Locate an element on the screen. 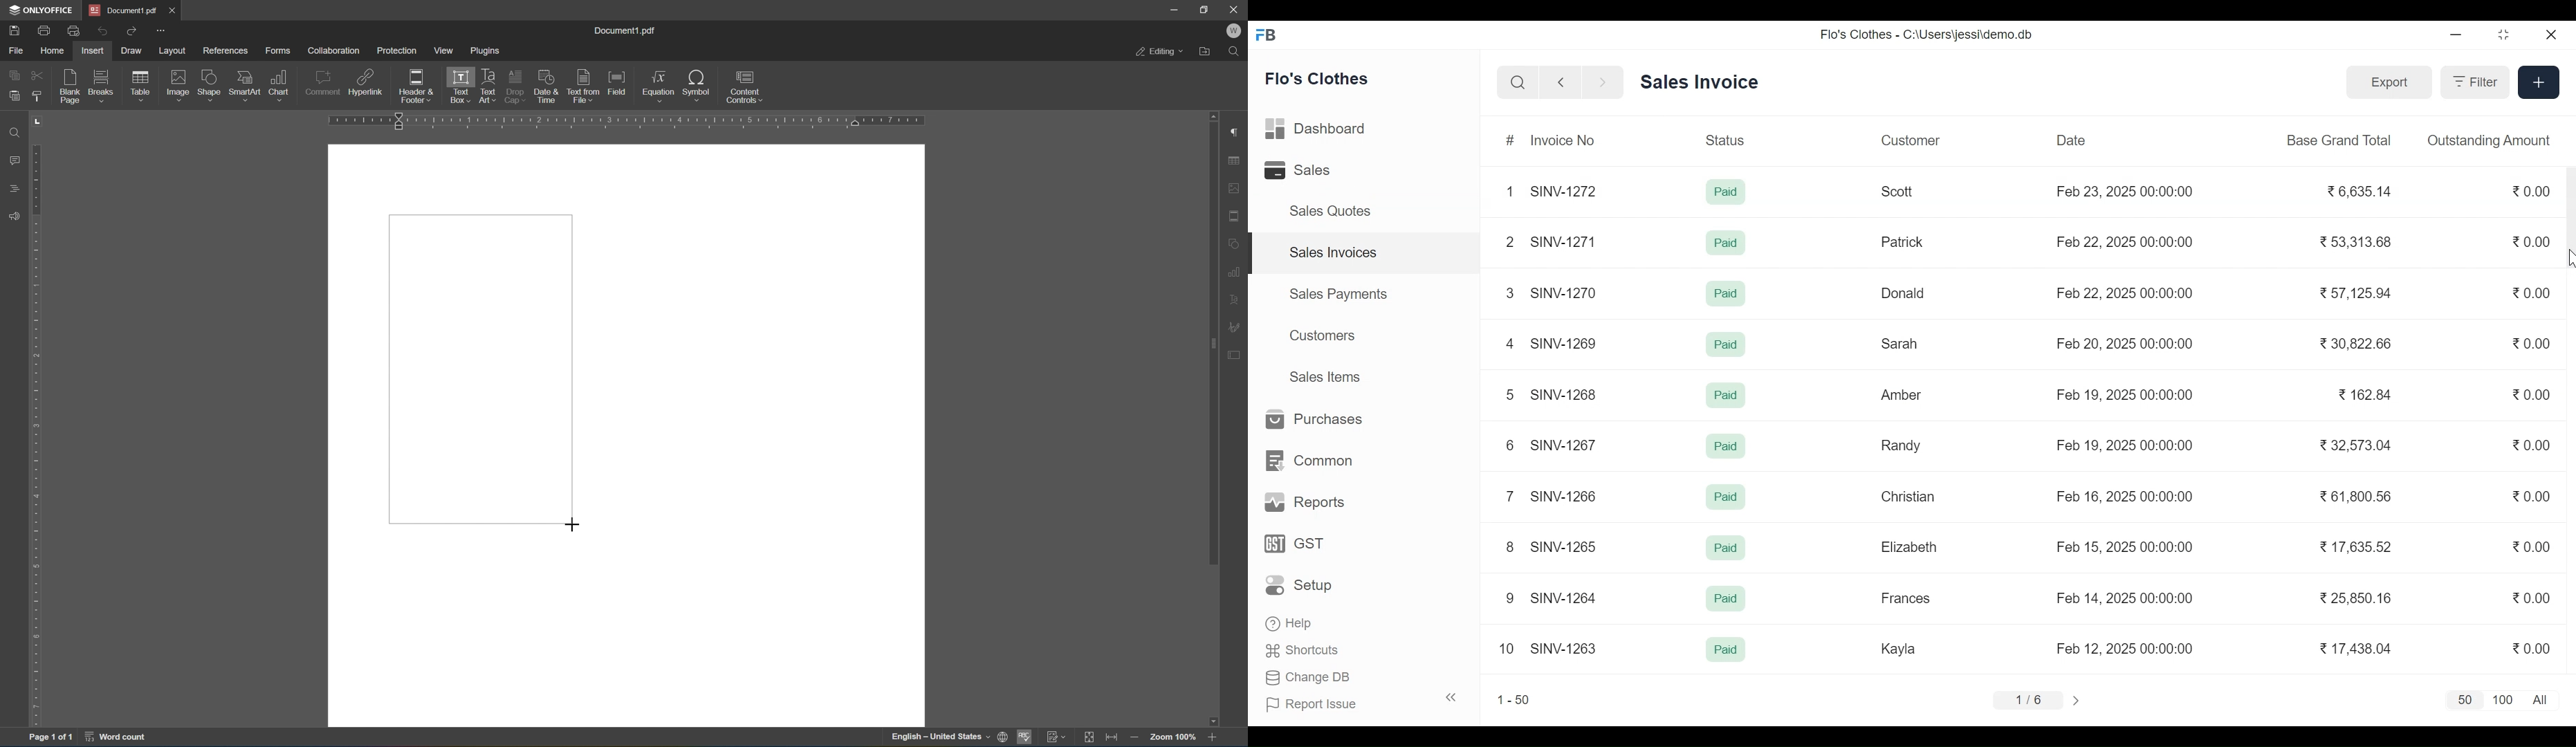 This screenshot has height=756, width=2576. Feb 23, 2025 00:00:00 is located at coordinates (2128, 192).